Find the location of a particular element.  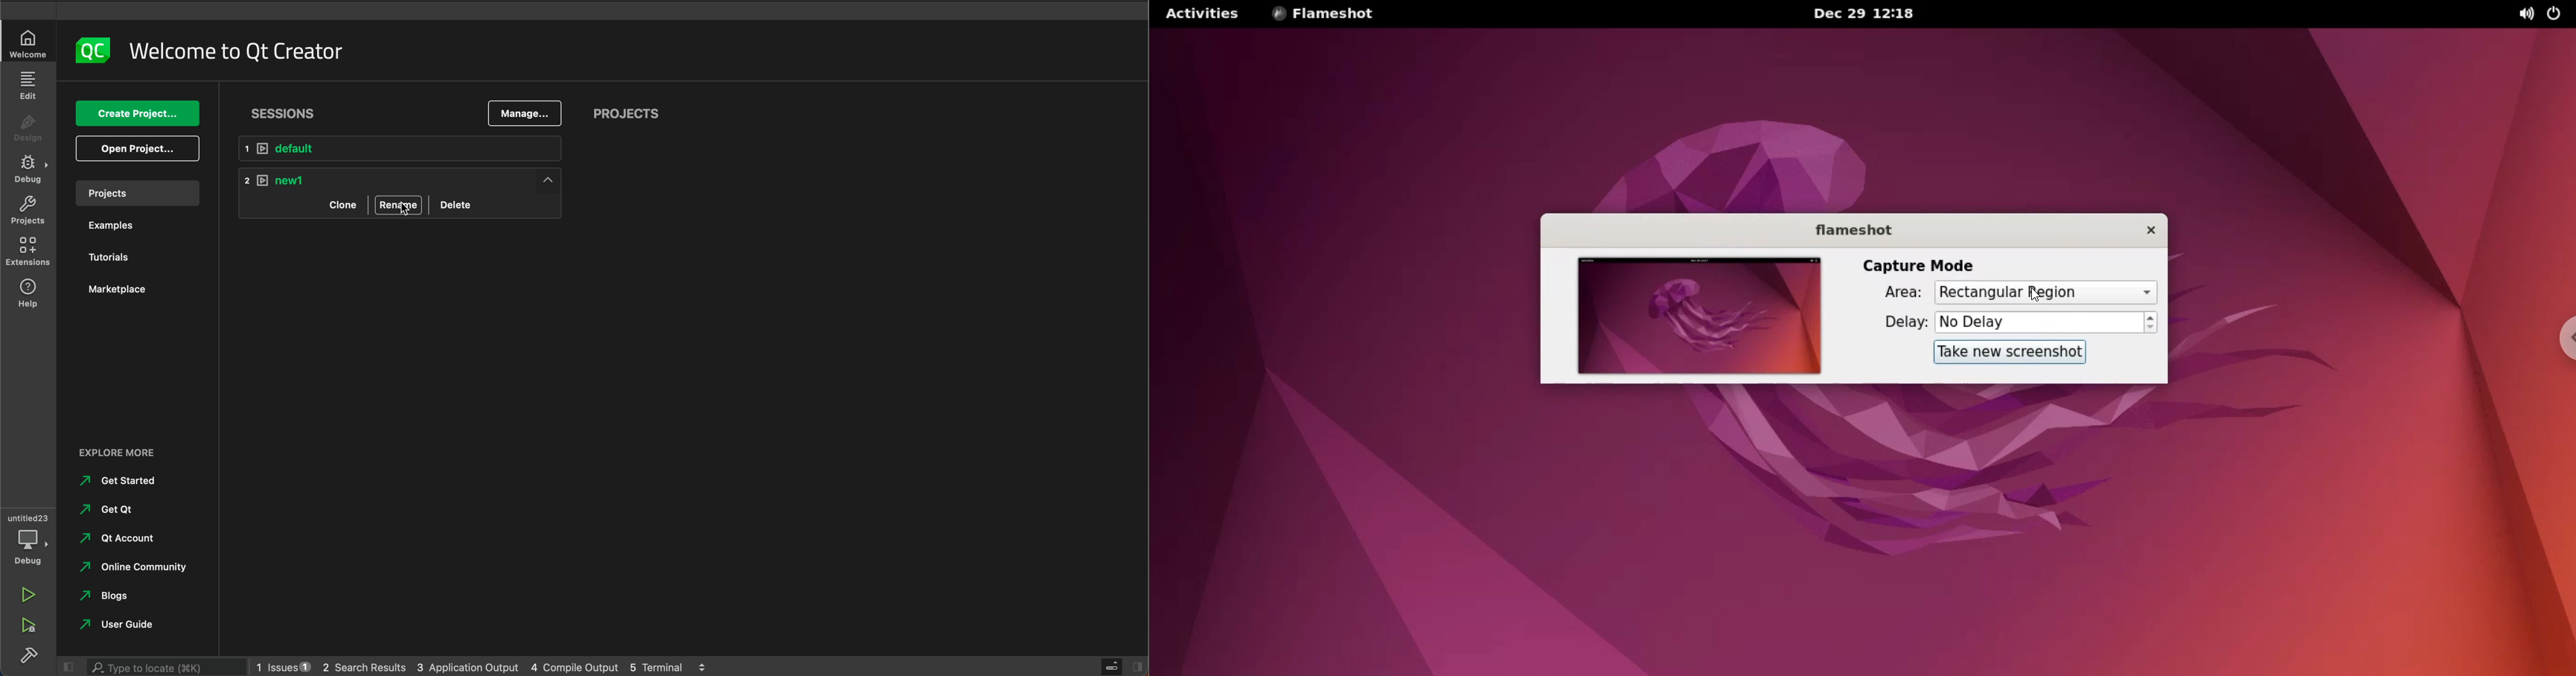

online is located at coordinates (138, 566).